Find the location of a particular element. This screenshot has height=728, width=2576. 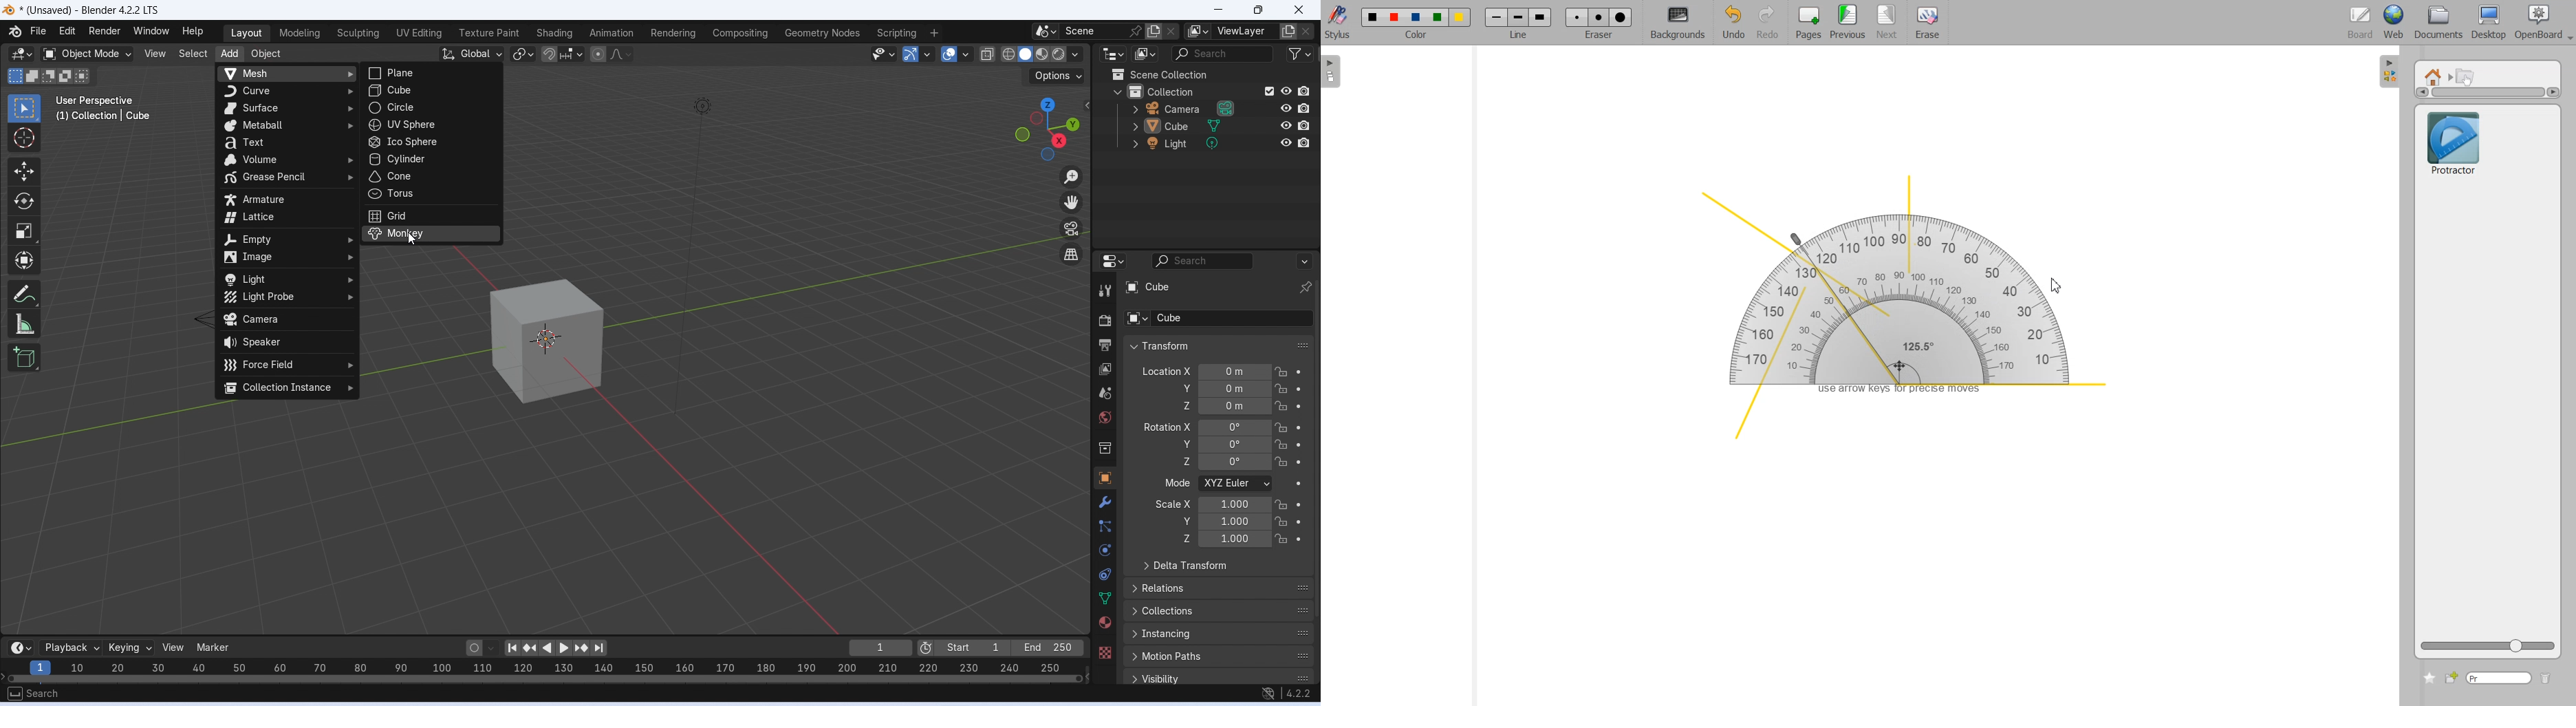

visibility is located at coordinates (1221, 677).